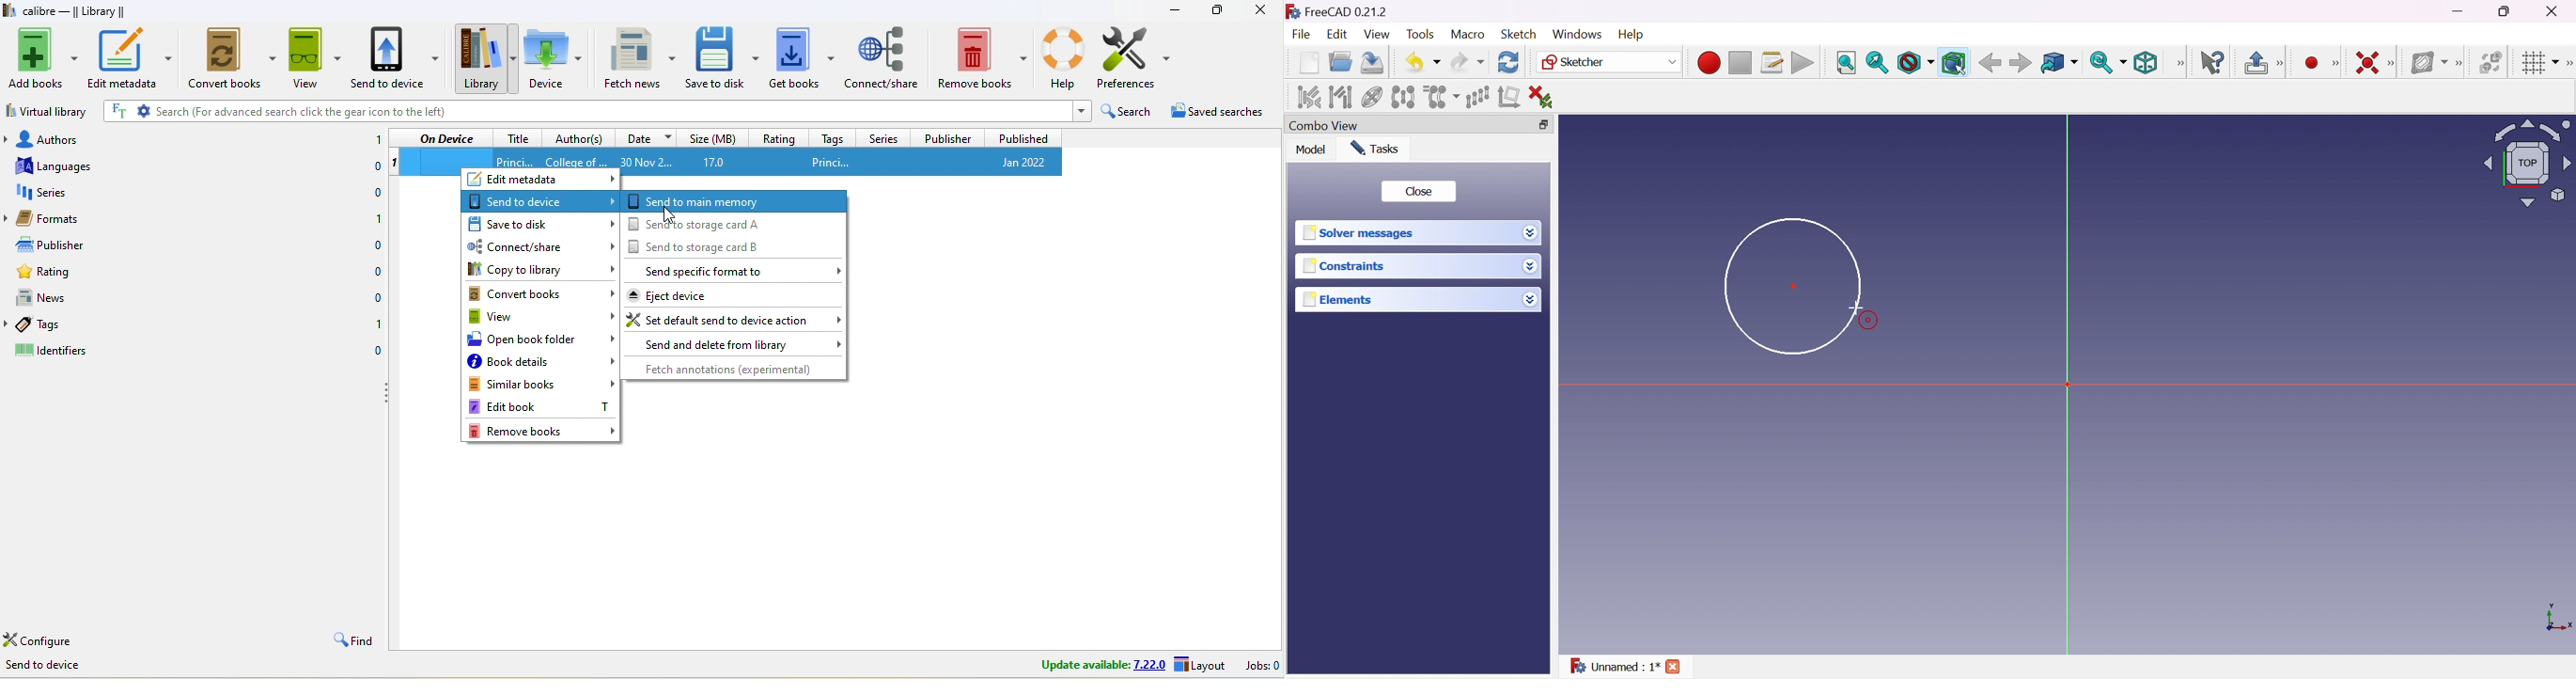  I want to click on help, so click(1063, 55).